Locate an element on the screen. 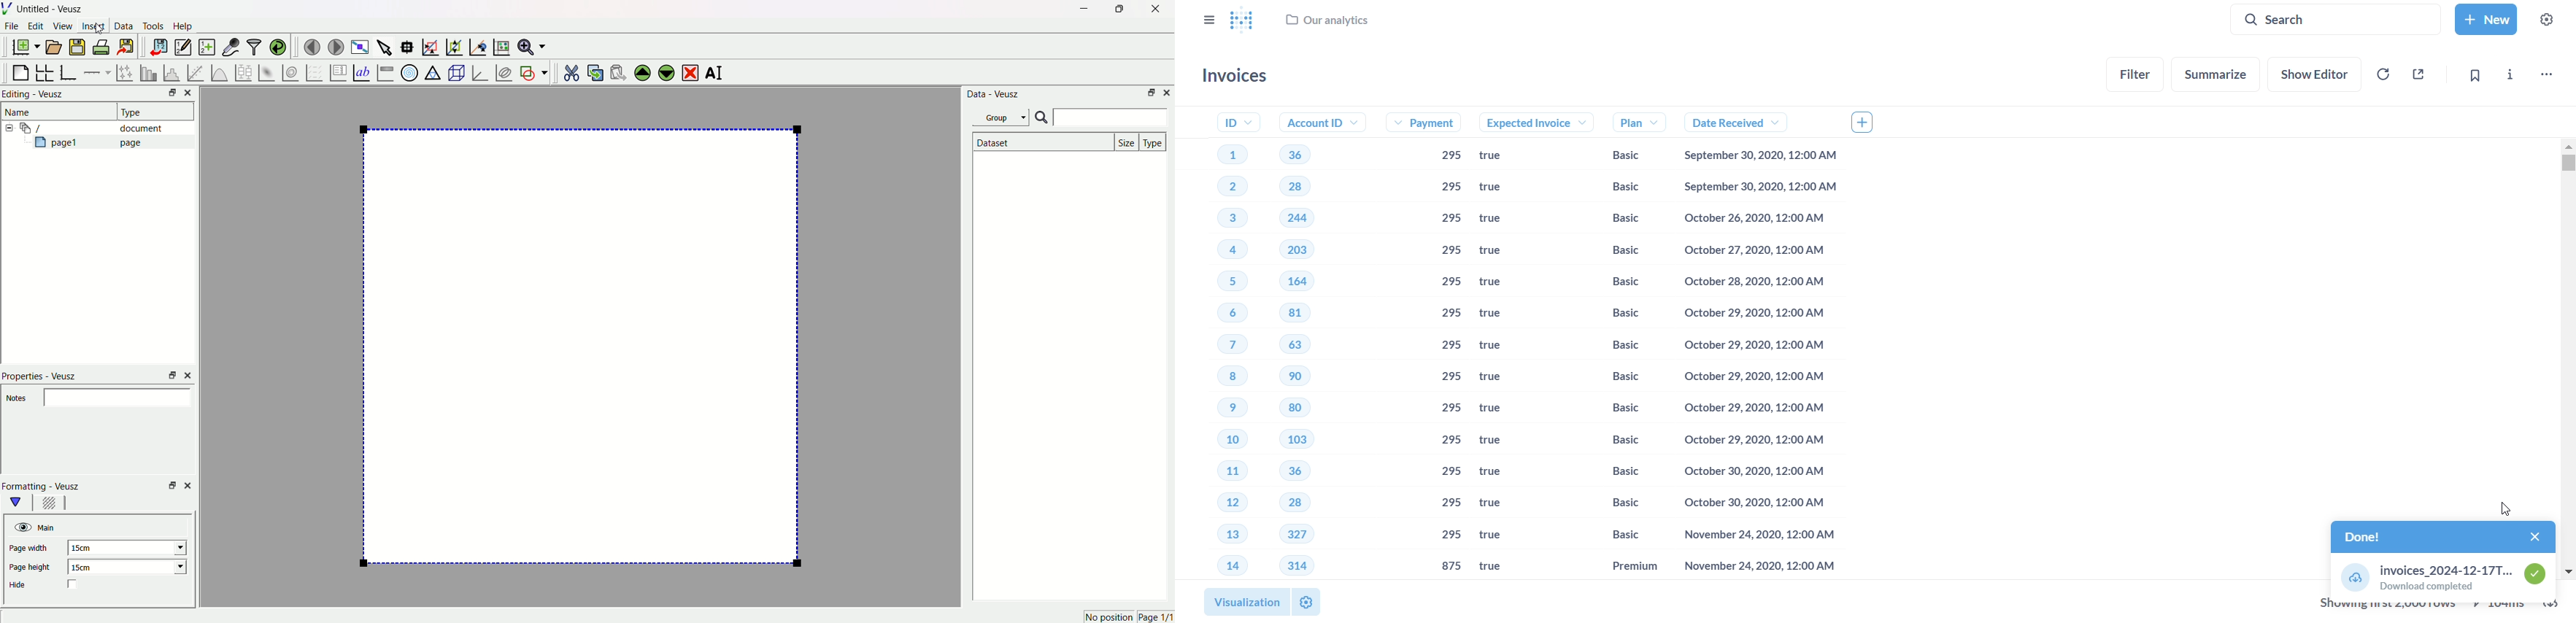 Image resolution: width=2576 pixels, height=644 pixels. ID is located at coordinates (1230, 122).